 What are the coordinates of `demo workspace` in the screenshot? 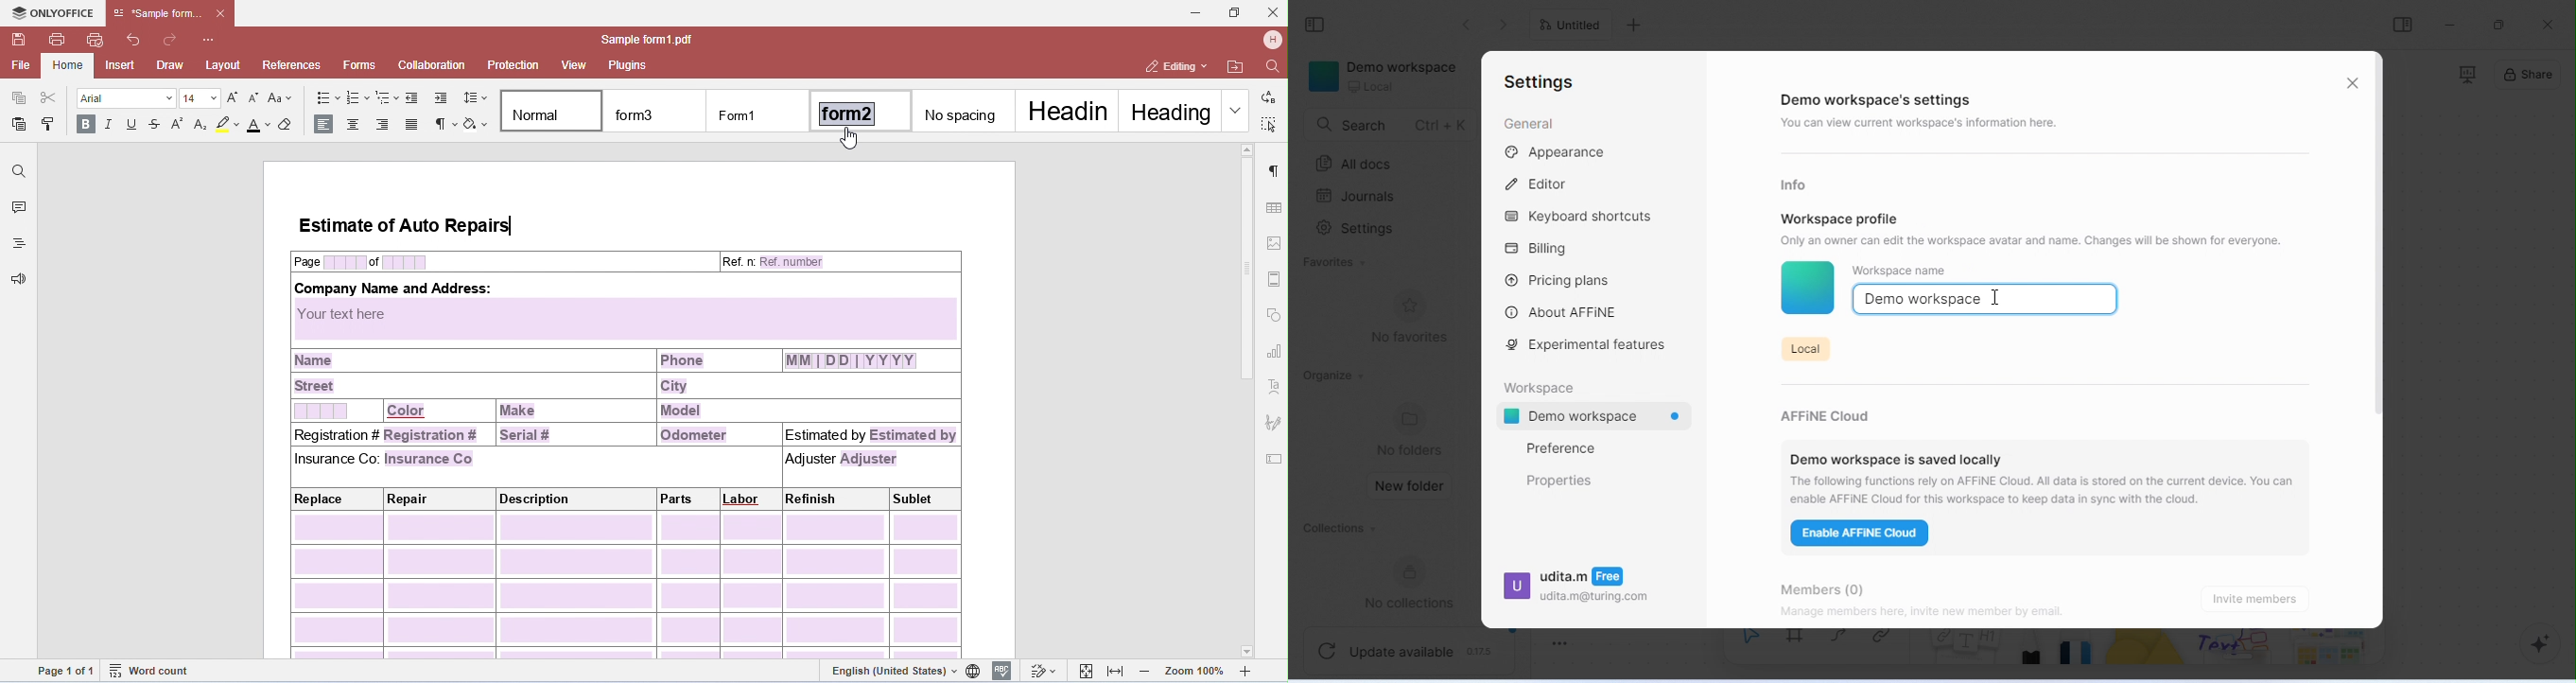 It's located at (1387, 78).